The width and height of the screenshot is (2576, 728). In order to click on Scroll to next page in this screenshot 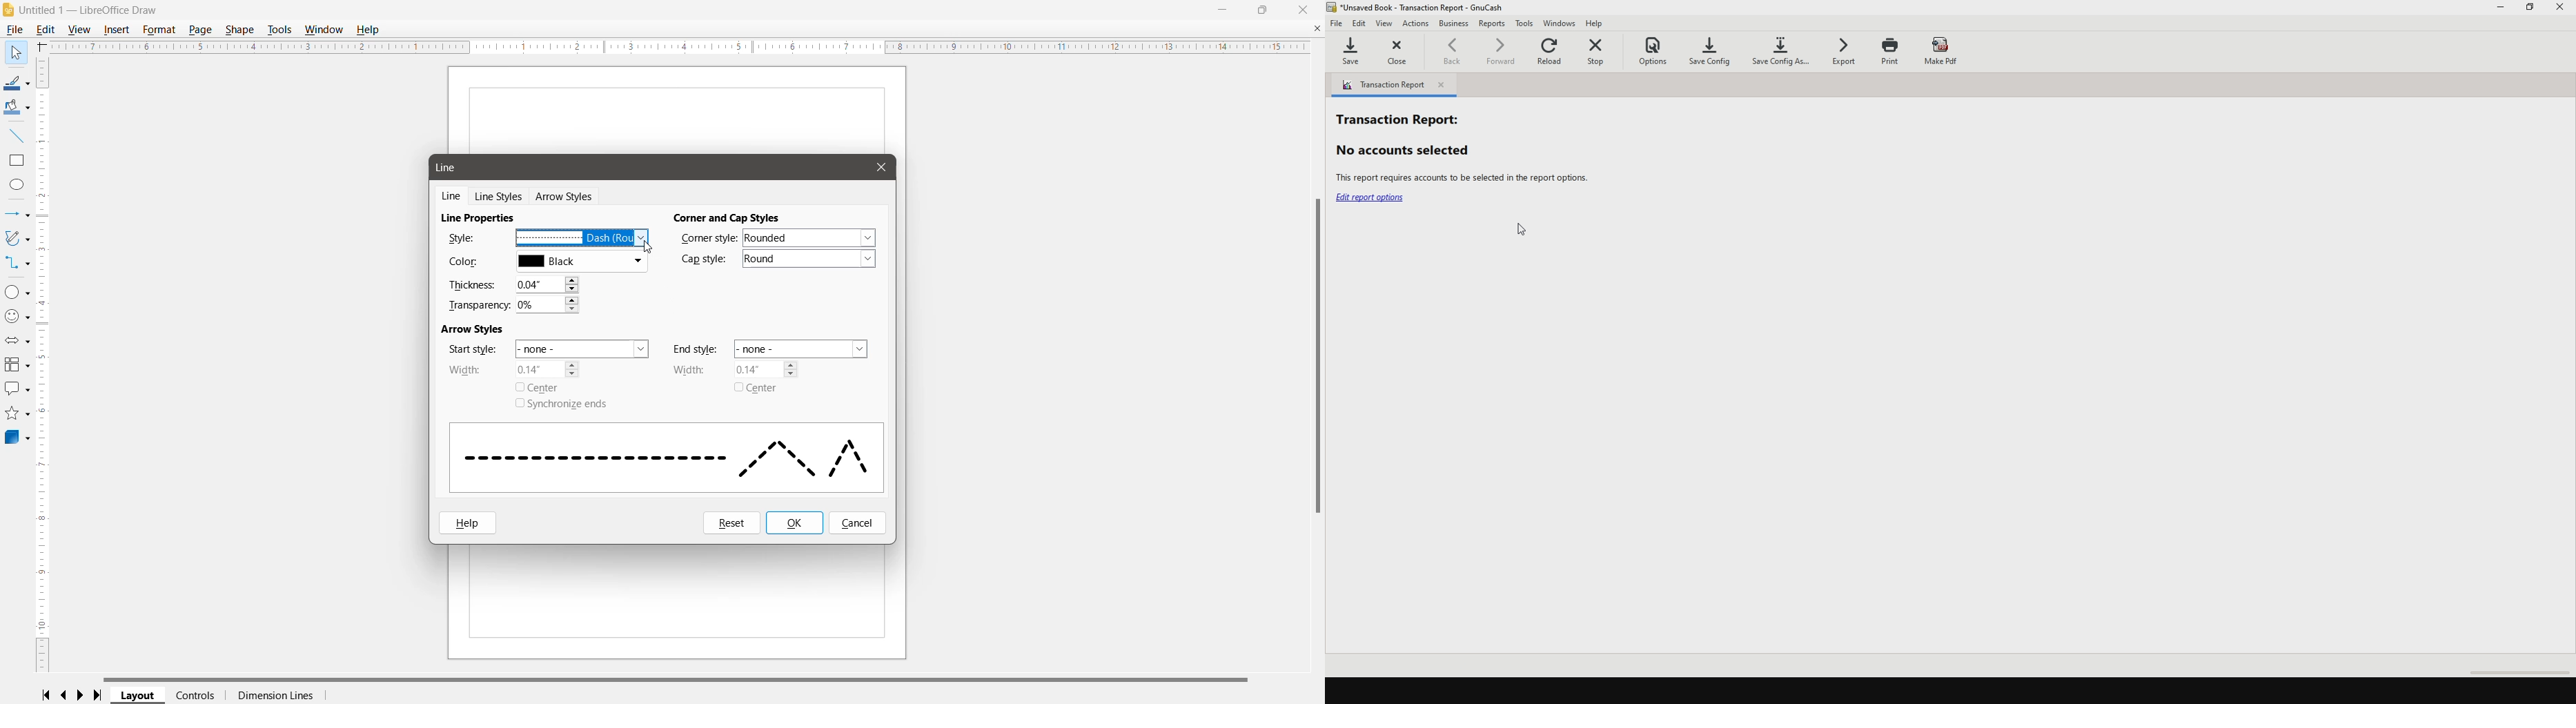, I will do `click(81, 696)`.